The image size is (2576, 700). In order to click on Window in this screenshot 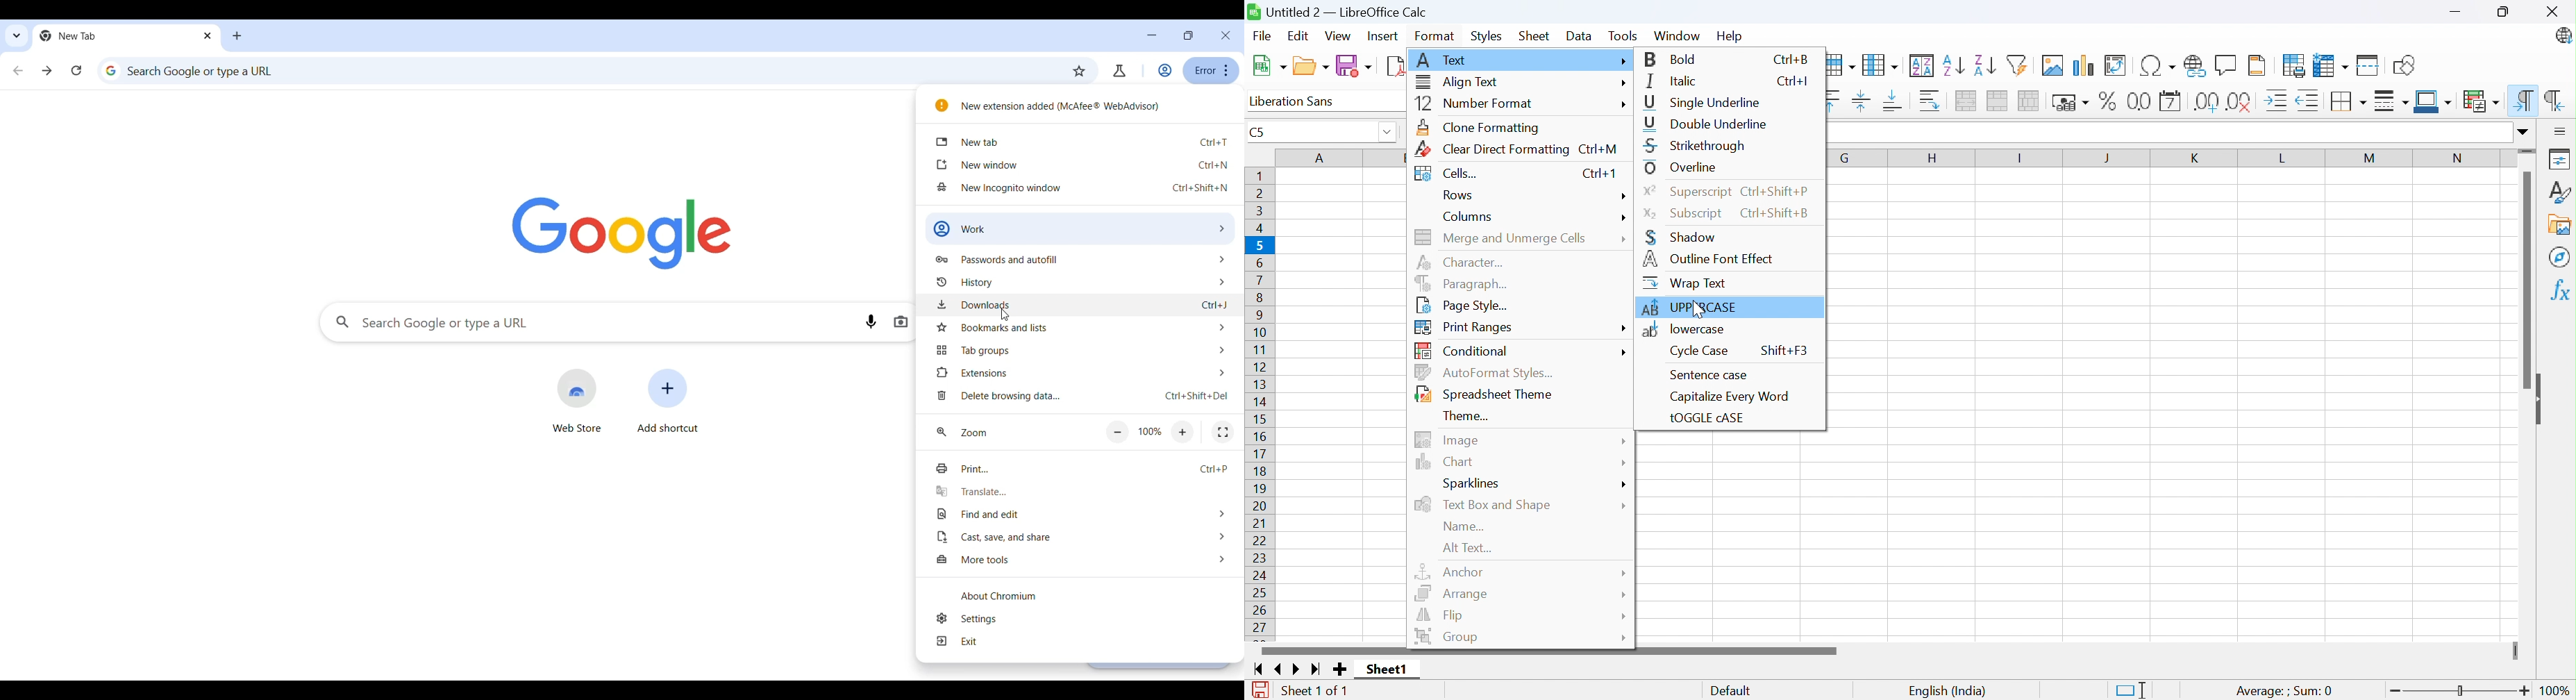, I will do `click(1675, 35)`.